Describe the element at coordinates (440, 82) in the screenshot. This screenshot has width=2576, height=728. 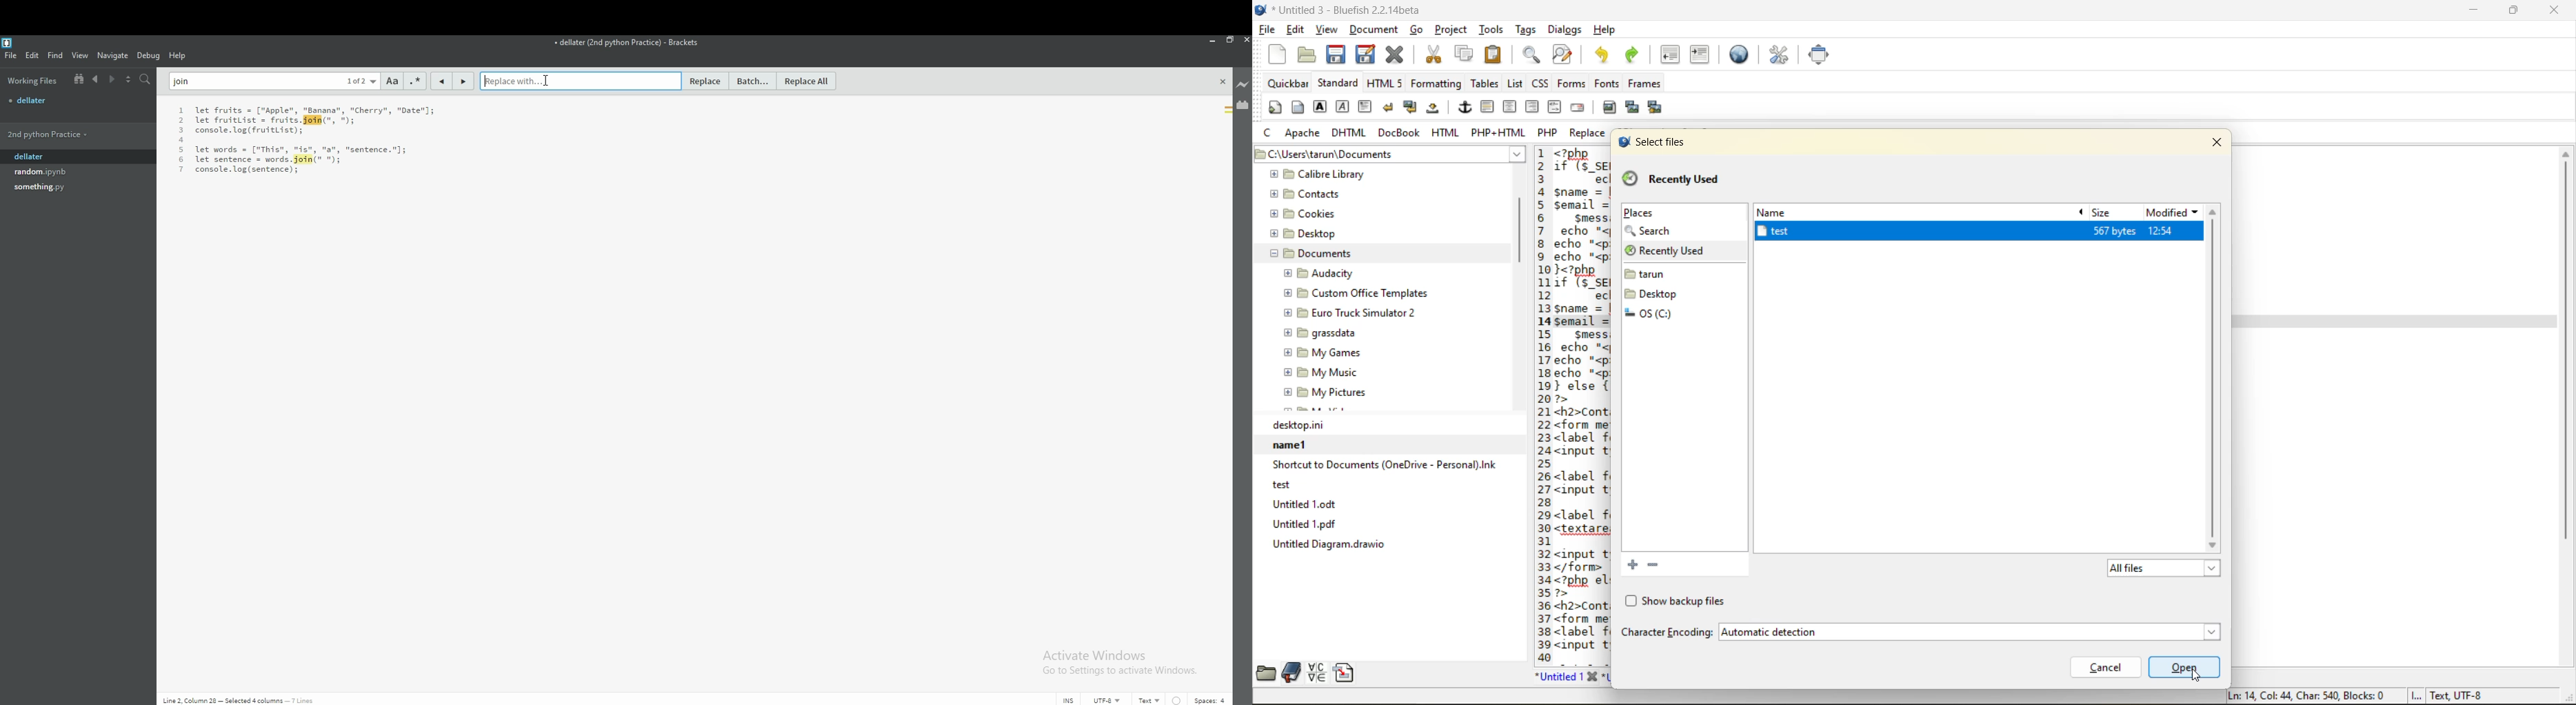
I see `previous match` at that location.